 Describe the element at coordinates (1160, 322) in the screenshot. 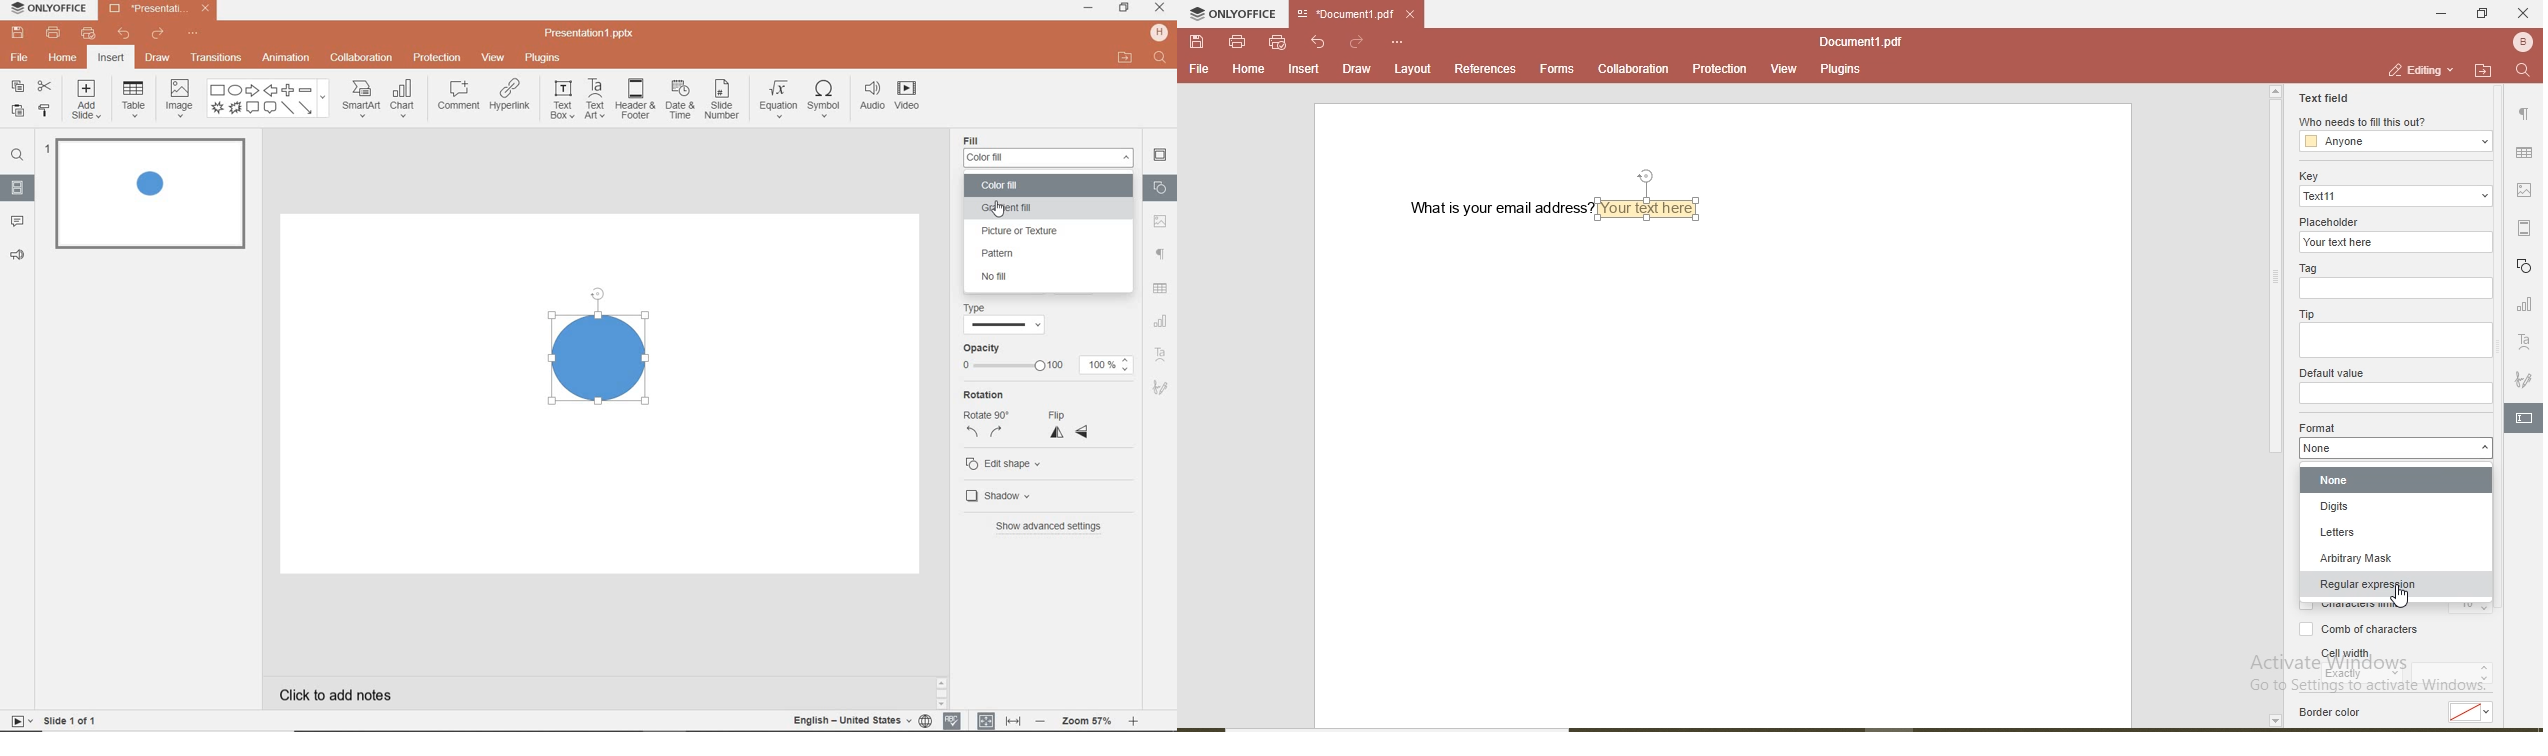

I see `chart` at that location.